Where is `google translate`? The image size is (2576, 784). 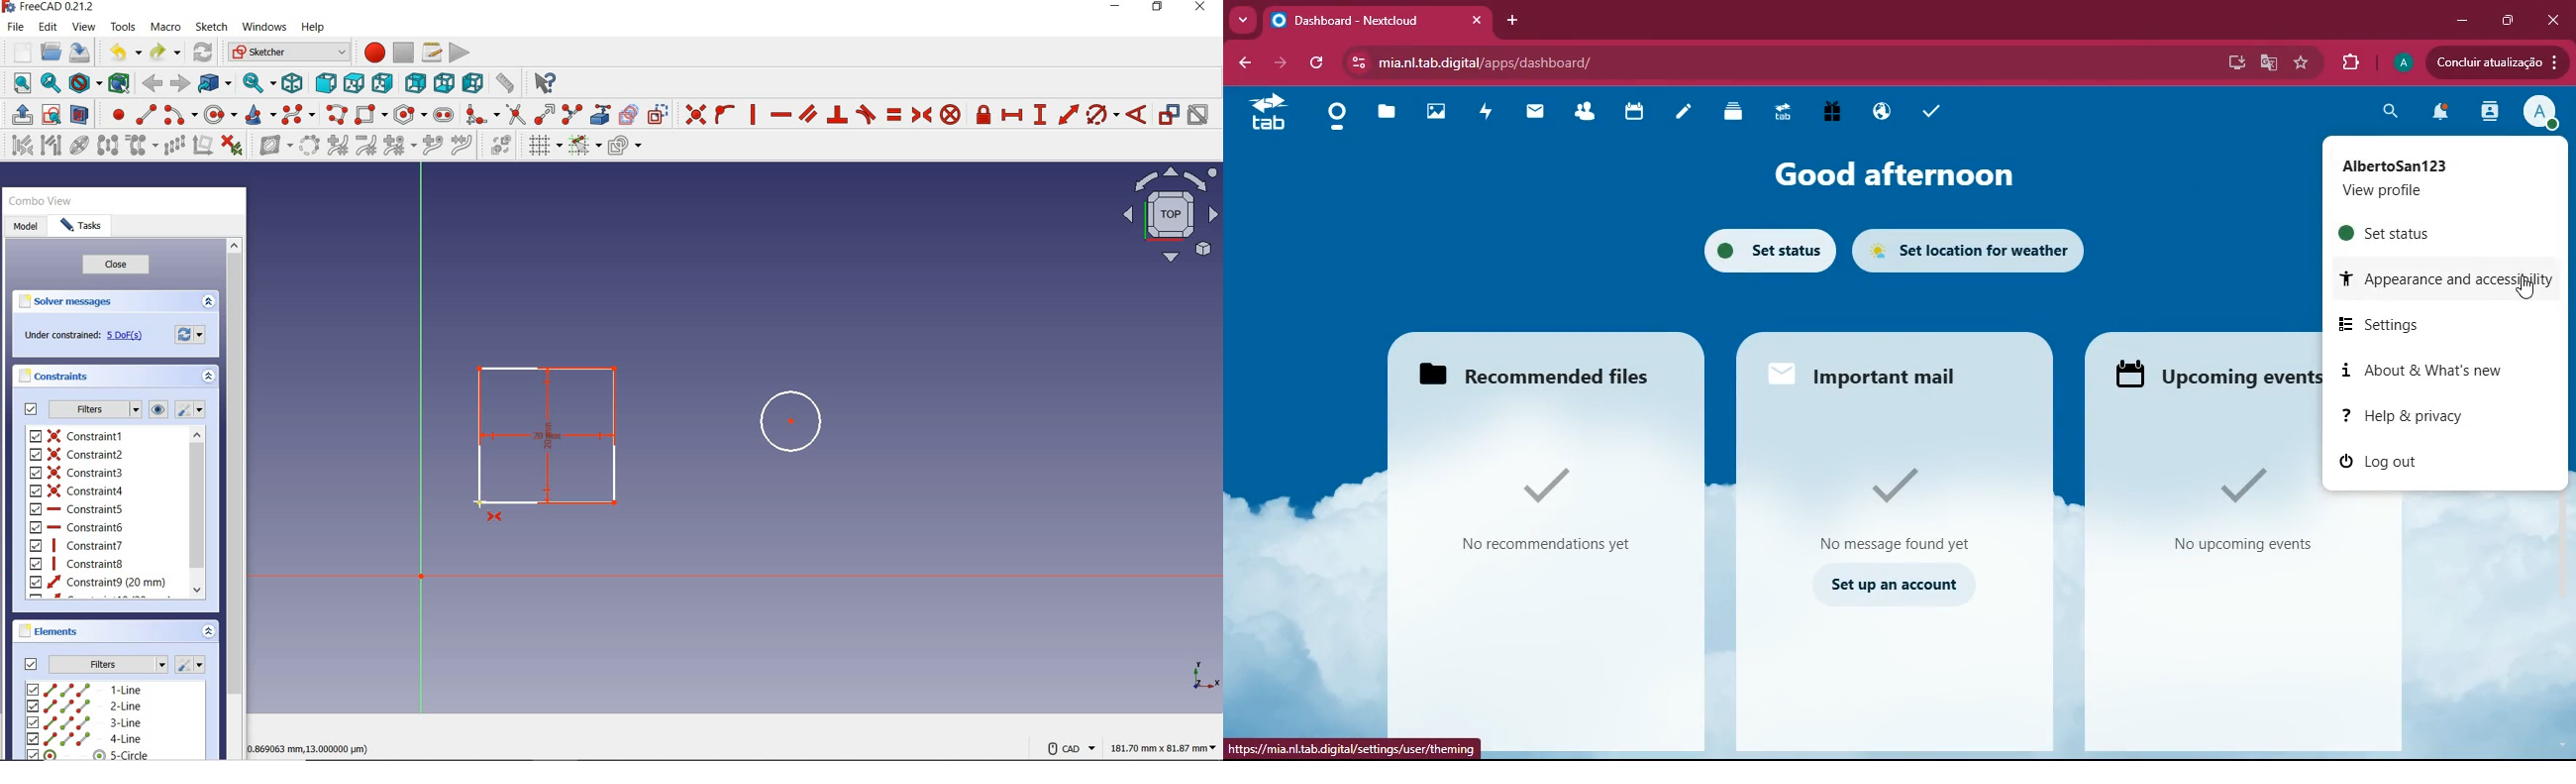
google translate is located at coordinates (2268, 62).